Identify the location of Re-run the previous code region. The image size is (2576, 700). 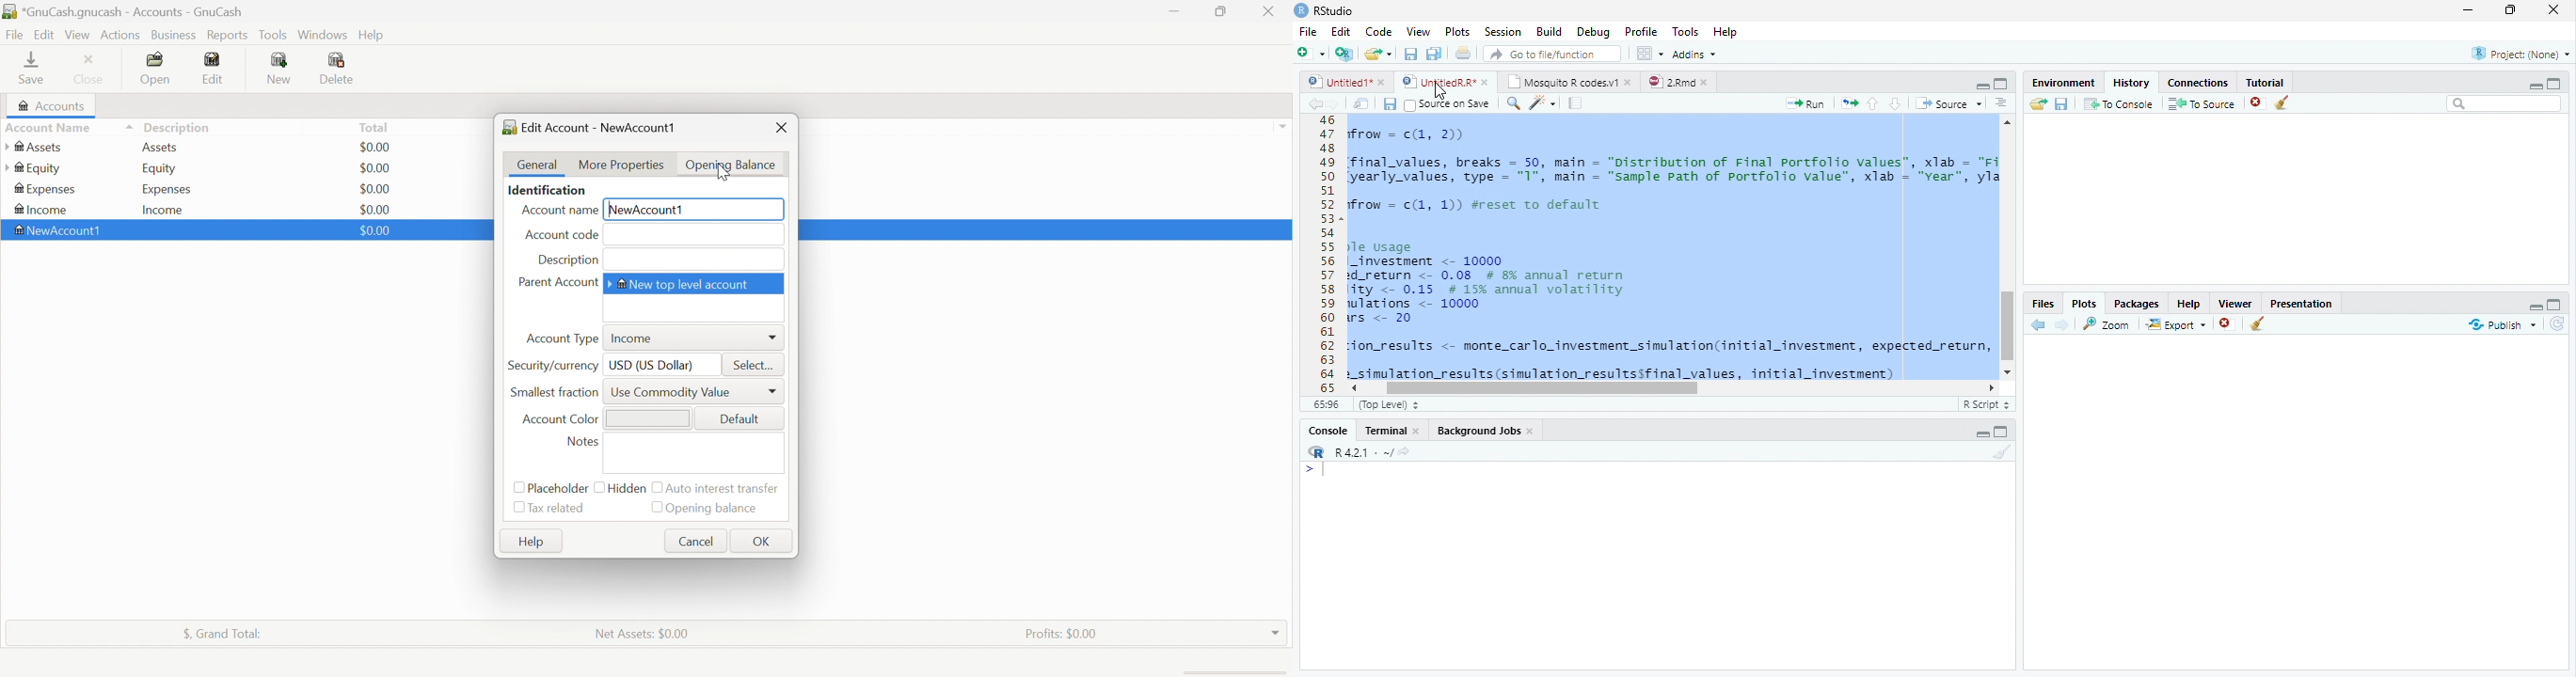
(1848, 103).